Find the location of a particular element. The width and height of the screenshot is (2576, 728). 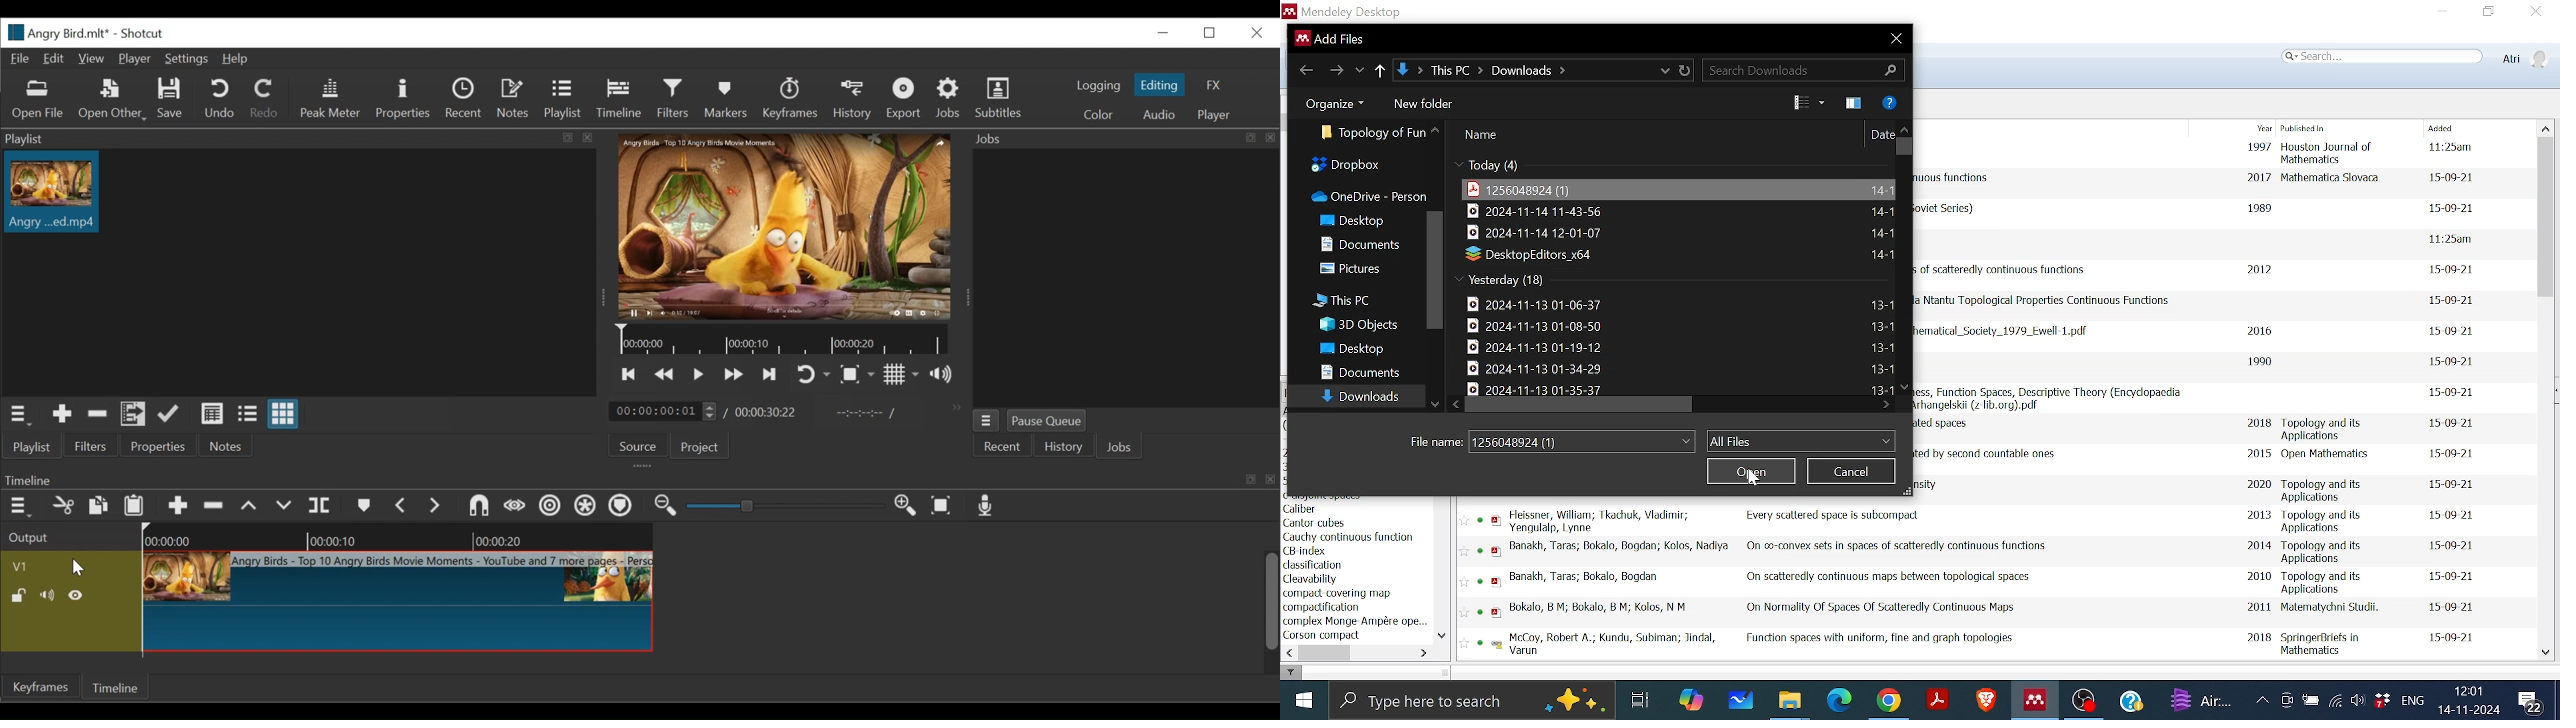

Move down all folders is located at coordinates (1434, 401).